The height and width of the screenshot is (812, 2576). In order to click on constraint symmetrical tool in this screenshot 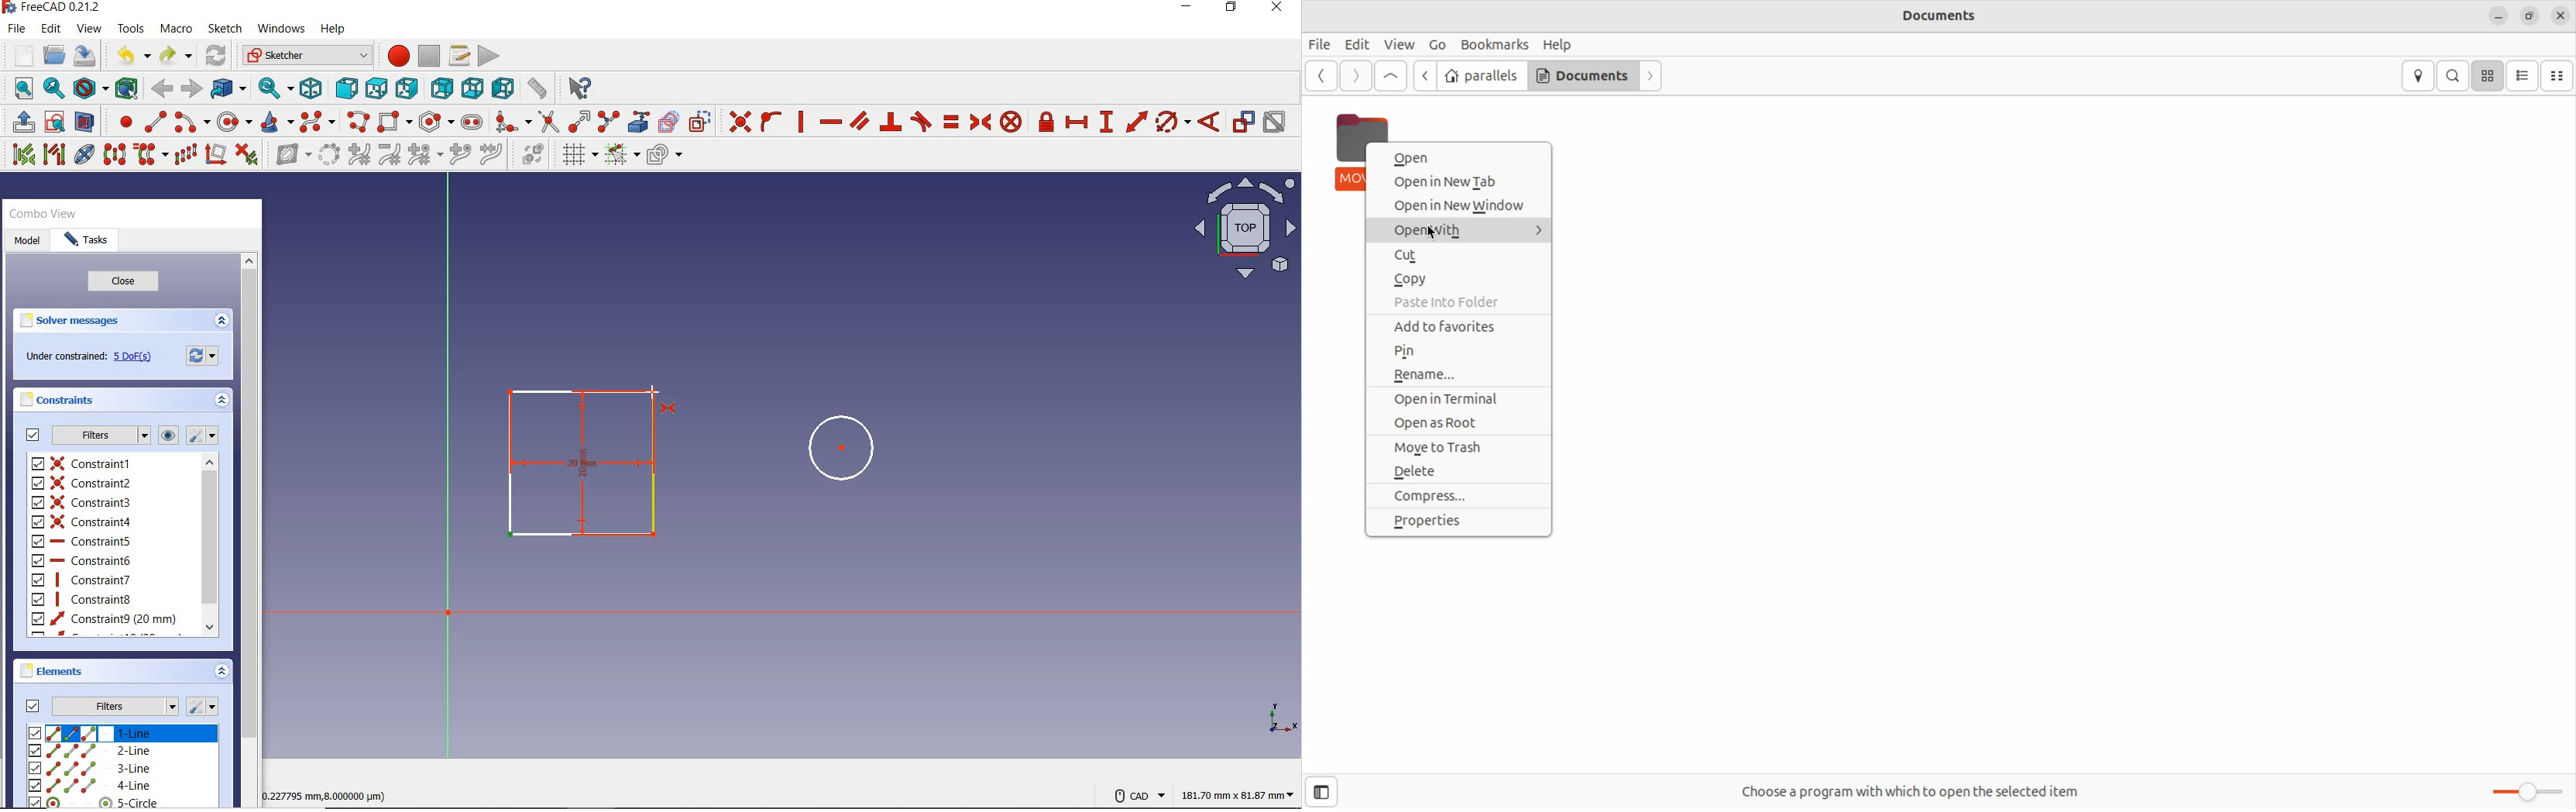, I will do `click(671, 410)`.